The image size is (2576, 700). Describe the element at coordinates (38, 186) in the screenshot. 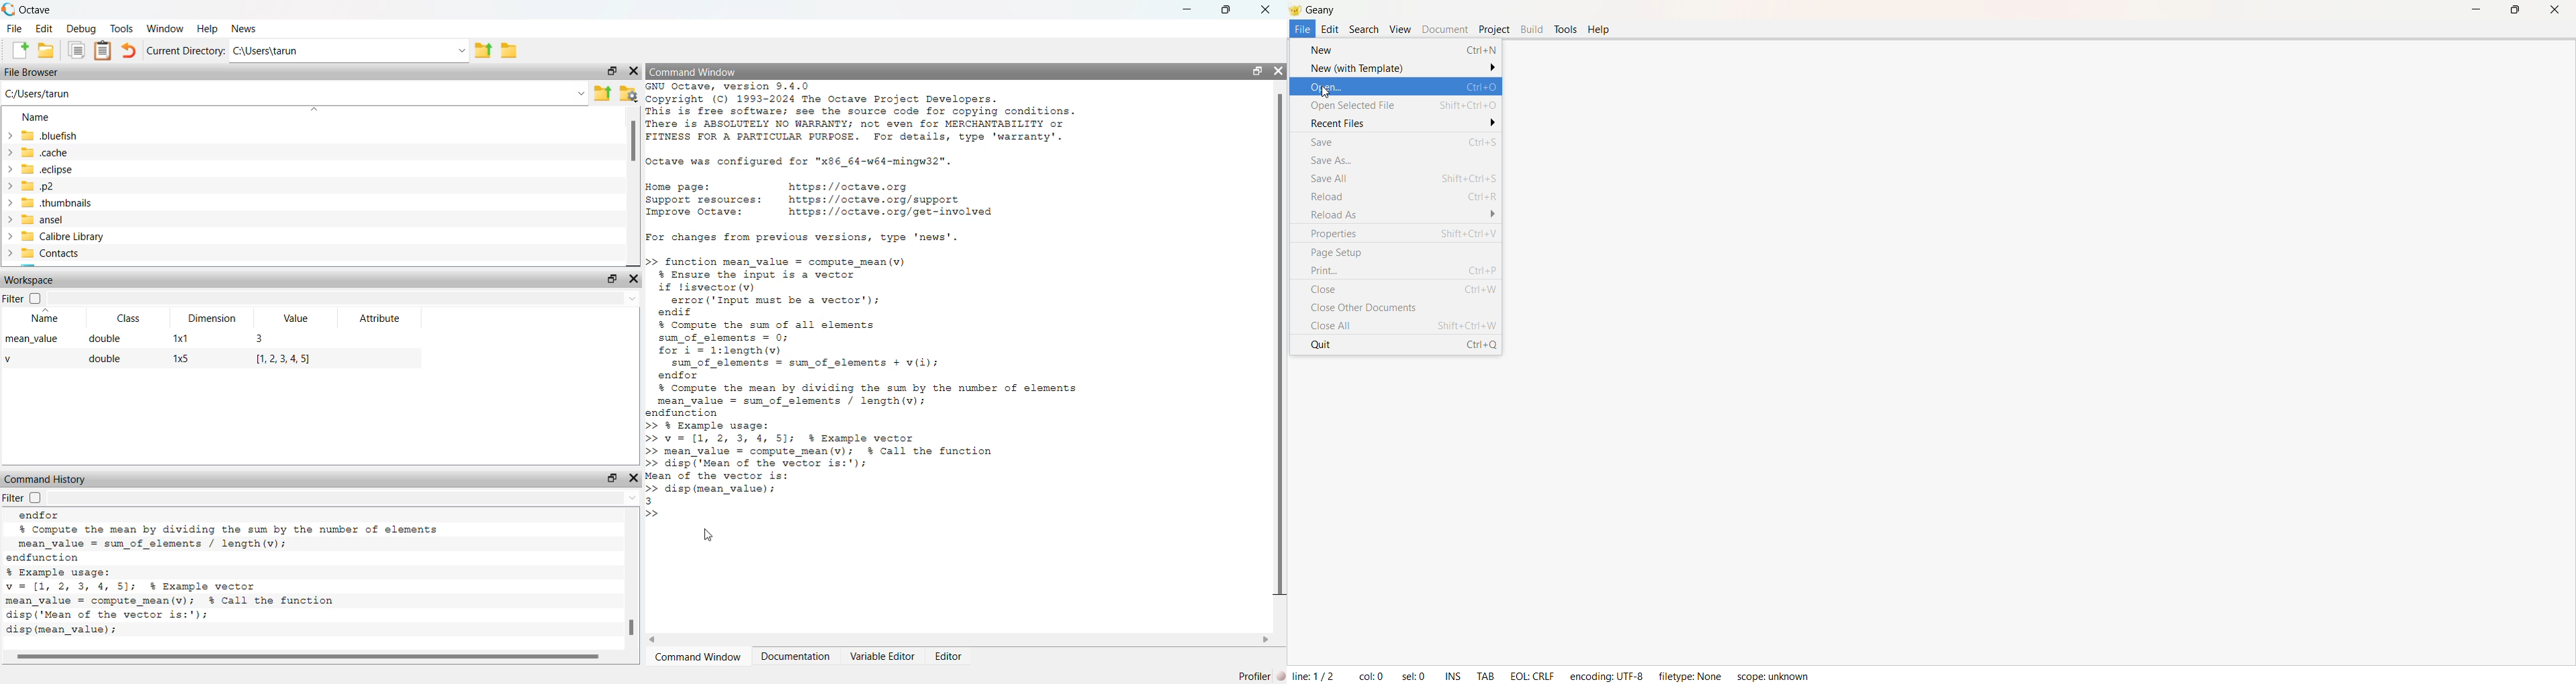

I see `.p2` at that location.